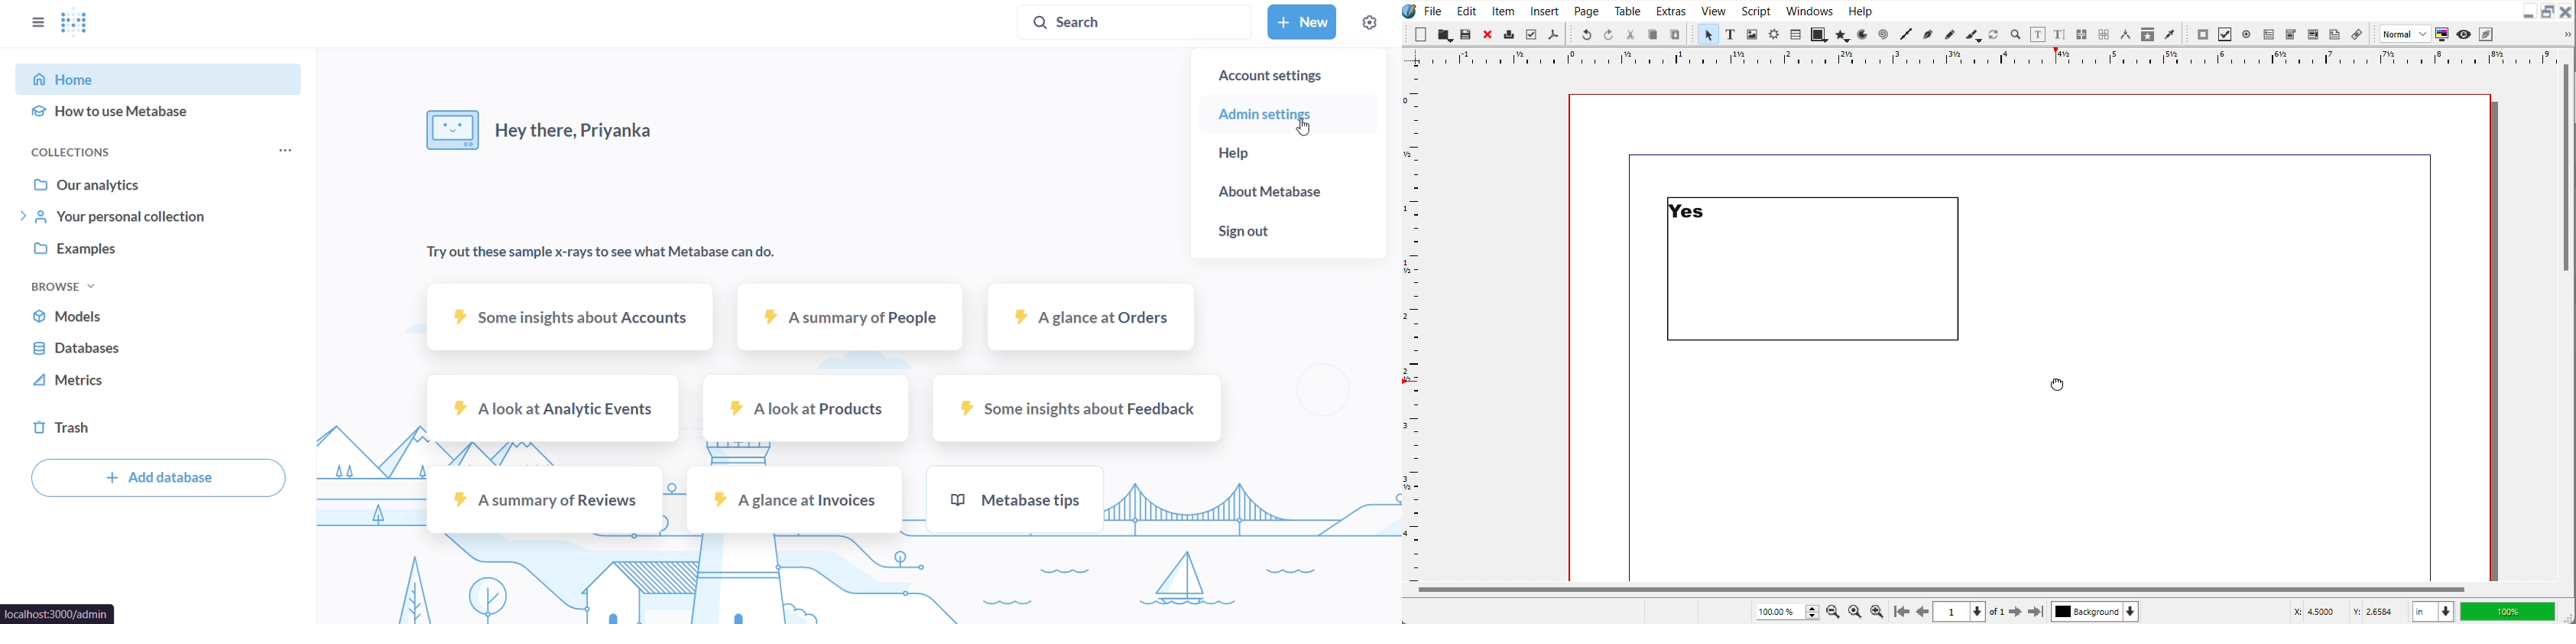  Describe the element at coordinates (1813, 268) in the screenshot. I see `Text Updated` at that location.